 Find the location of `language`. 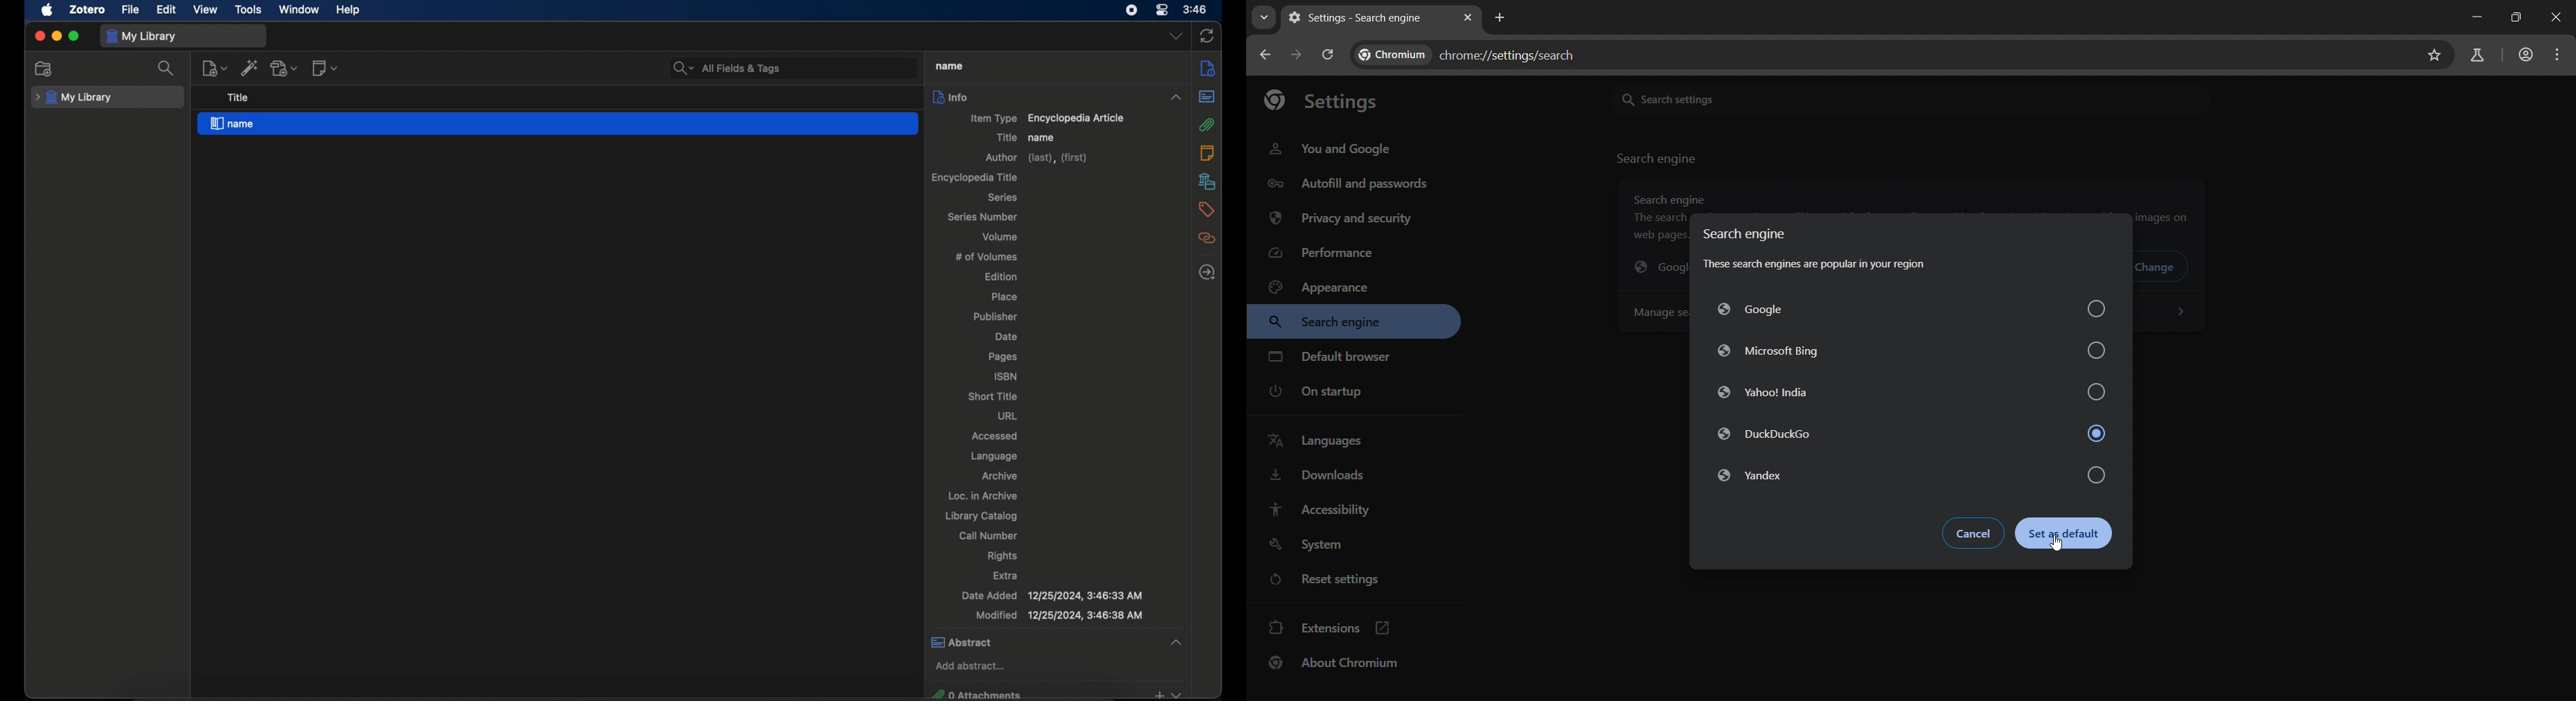

language is located at coordinates (994, 456).